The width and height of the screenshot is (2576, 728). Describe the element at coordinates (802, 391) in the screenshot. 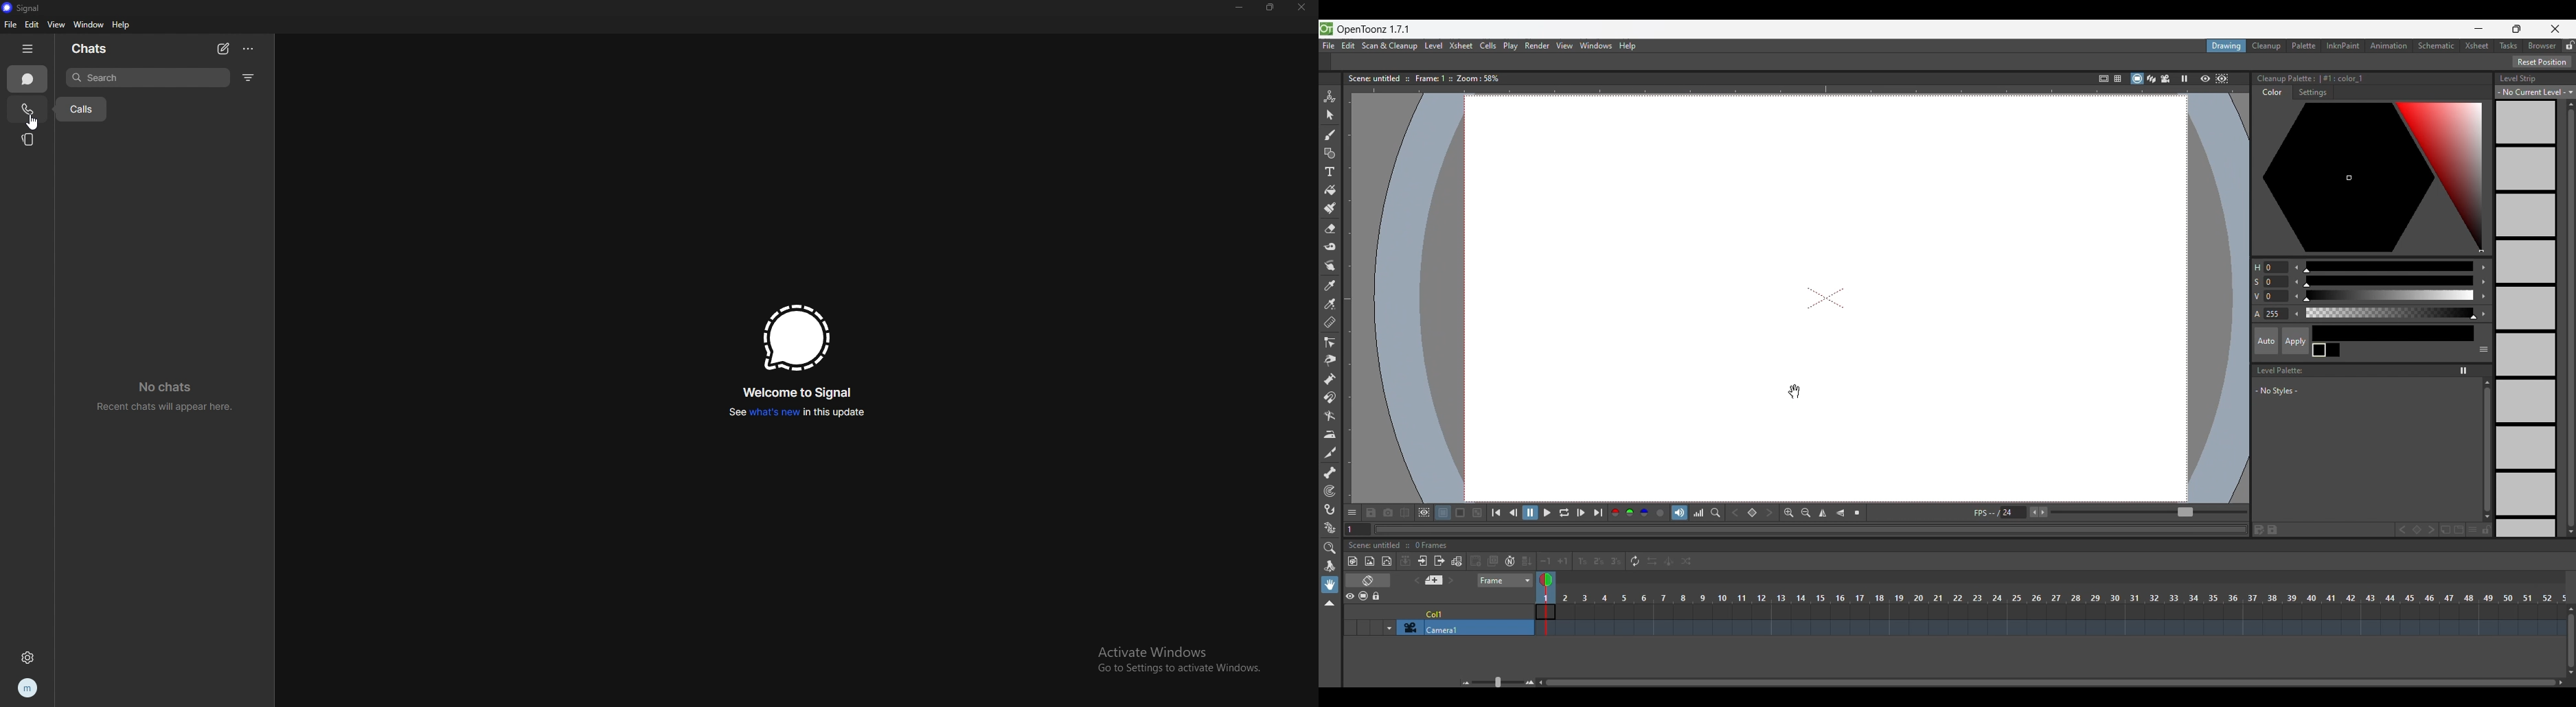

I see `welcome TO SIGNAL` at that location.